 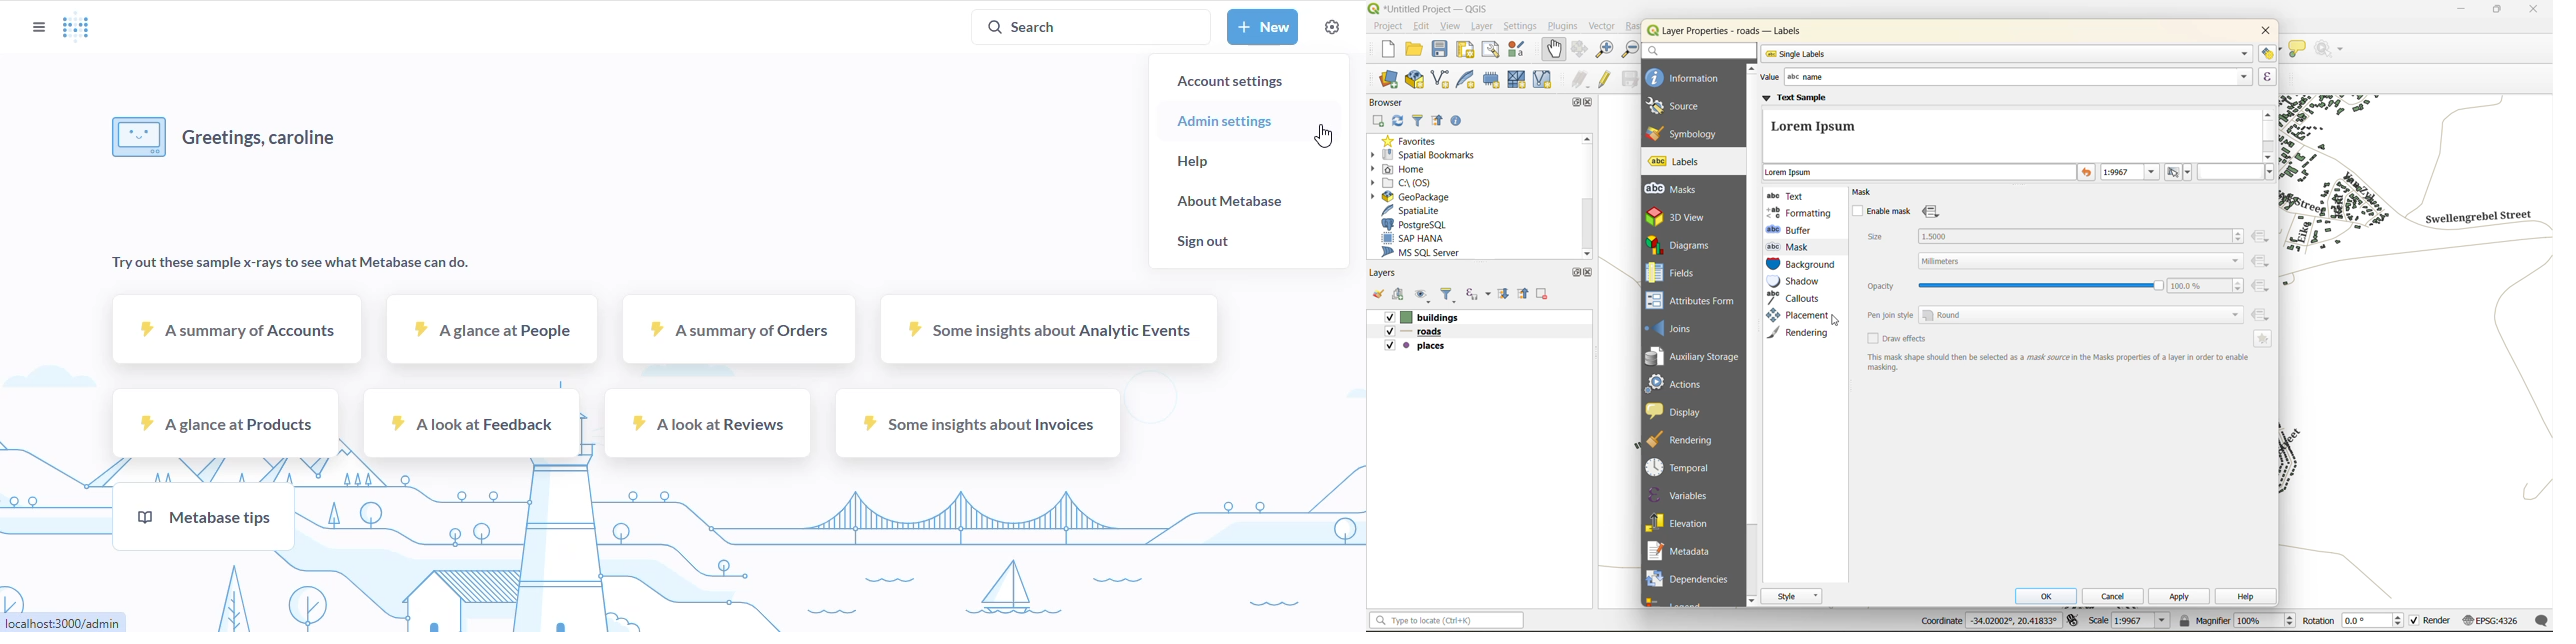 What do you see at coordinates (1545, 80) in the screenshot?
I see `new virtual layer` at bounding box center [1545, 80].